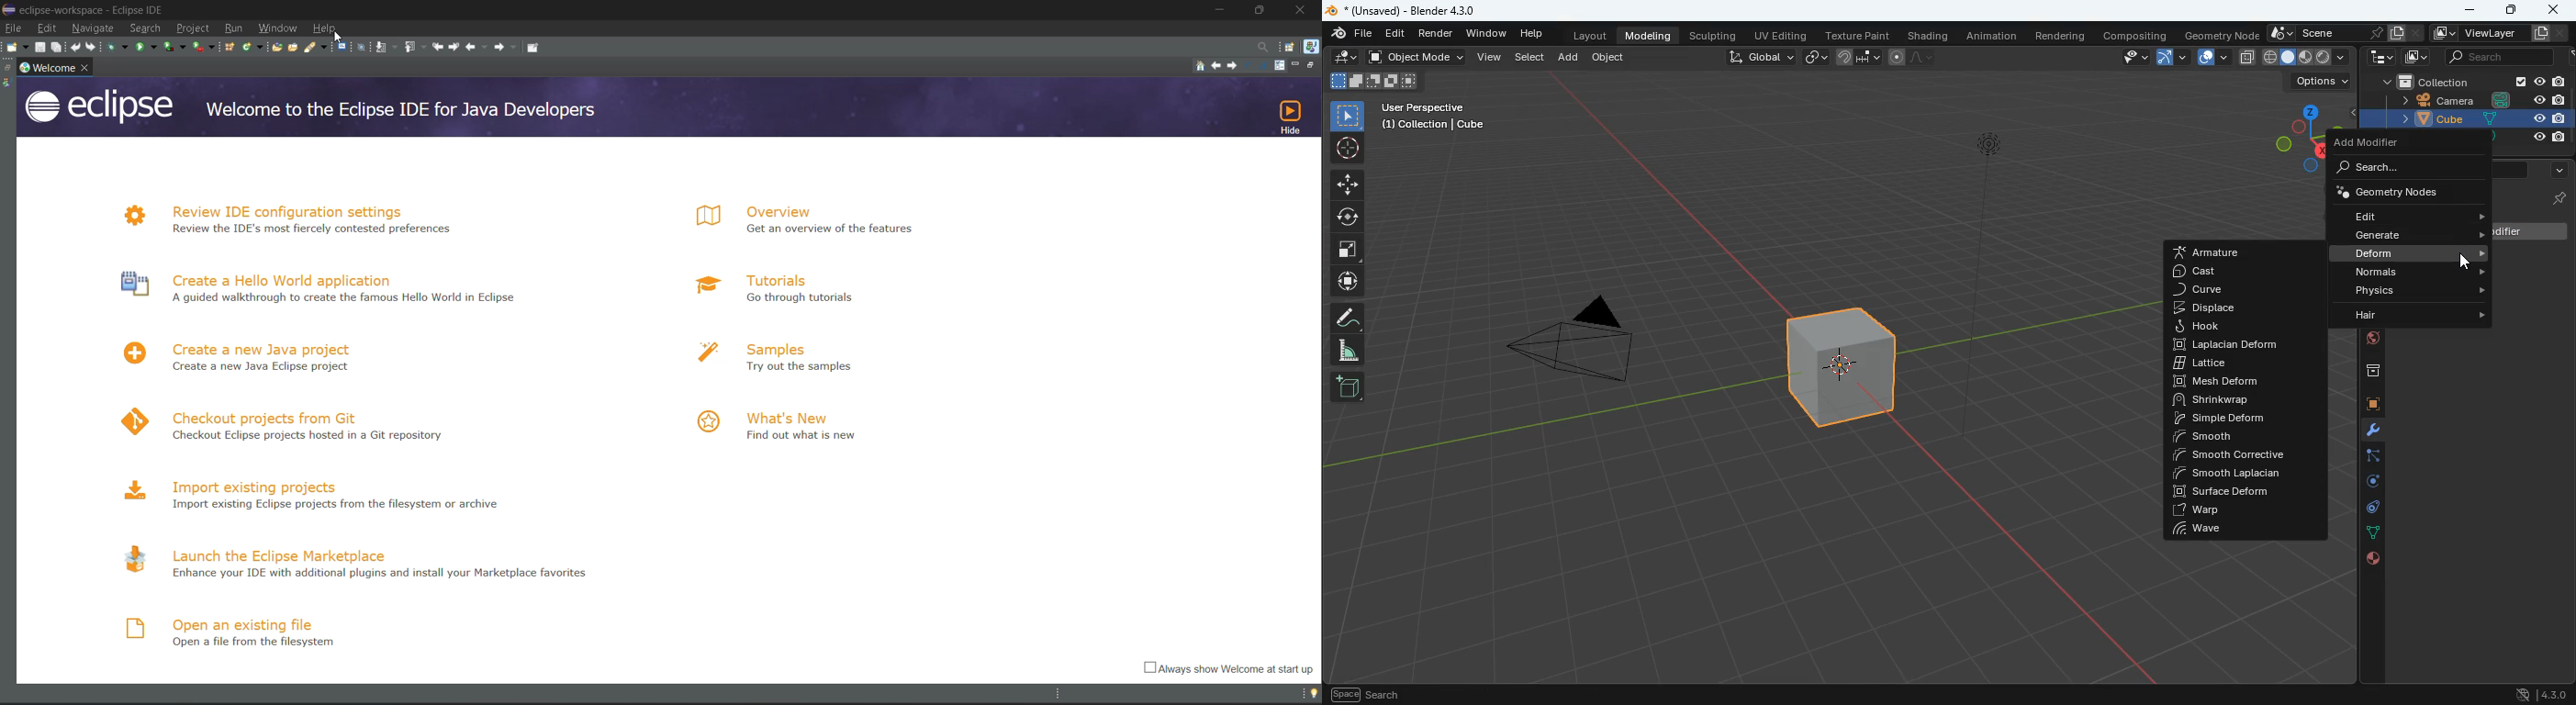 Image resolution: width=2576 pixels, height=728 pixels. What do you see at coordinates (2413, 57) in the screenshot?
I see `images` at bounding box center [2413, 57].